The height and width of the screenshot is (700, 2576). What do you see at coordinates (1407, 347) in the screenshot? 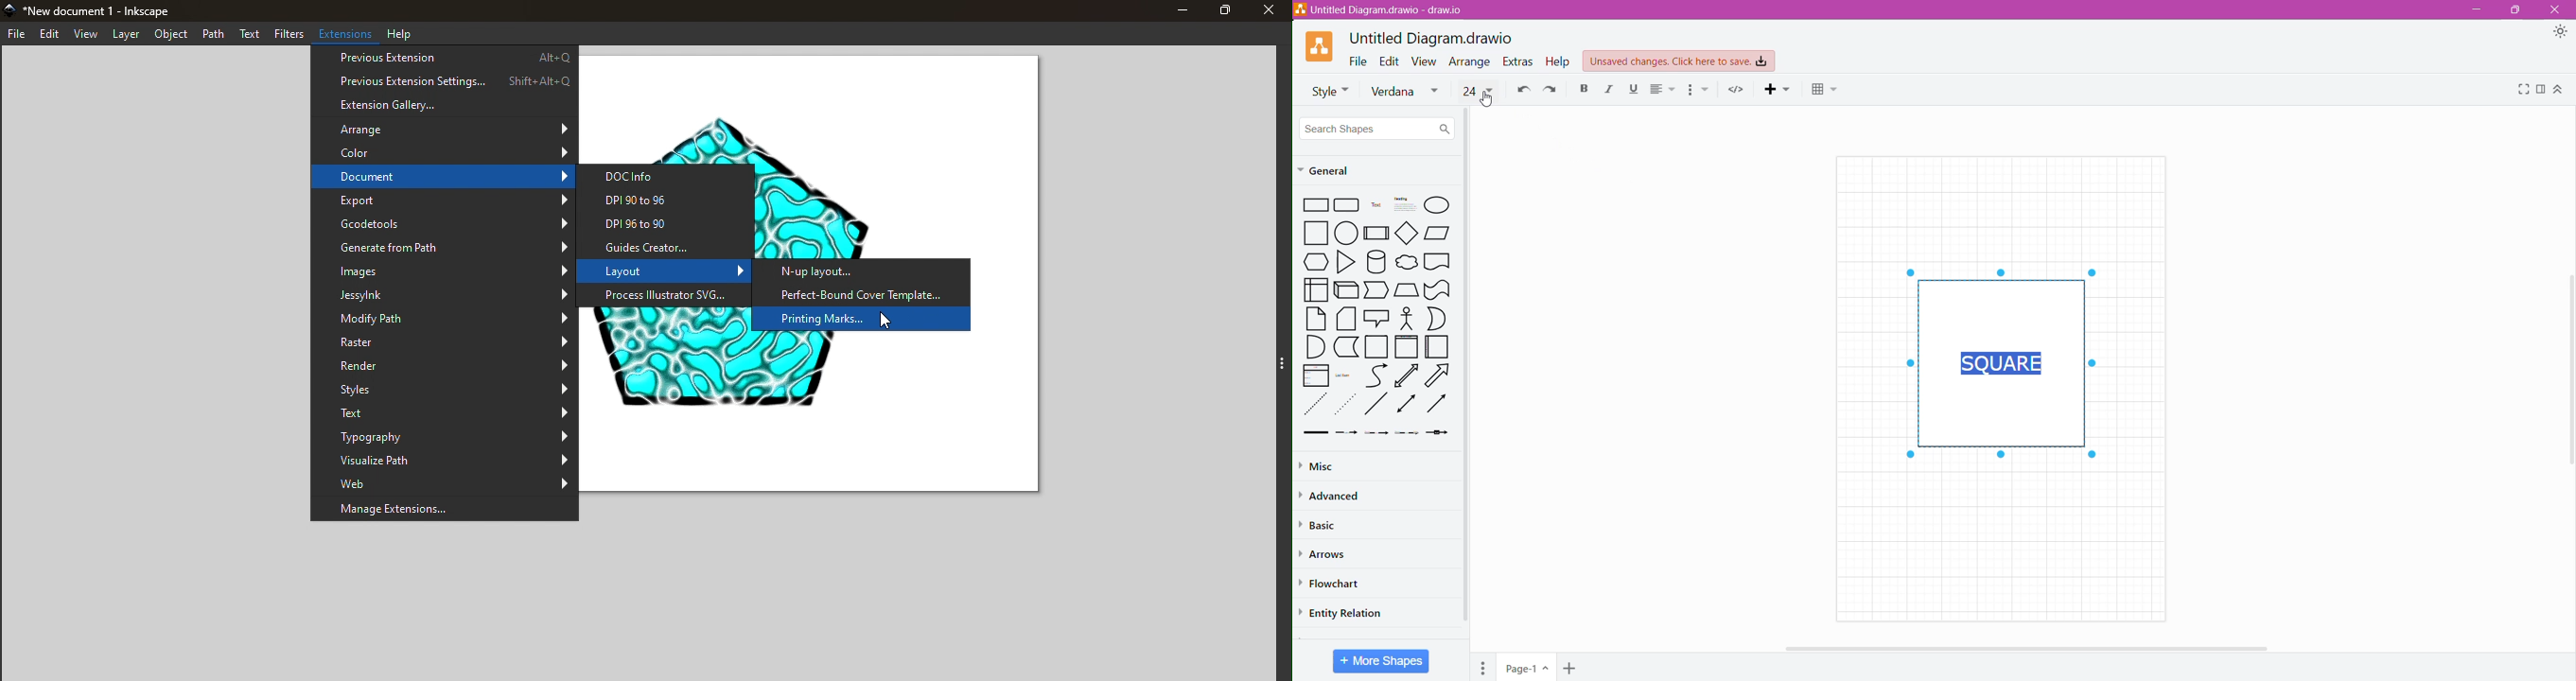
I see `Frame` at bounding box center [1407, 347].